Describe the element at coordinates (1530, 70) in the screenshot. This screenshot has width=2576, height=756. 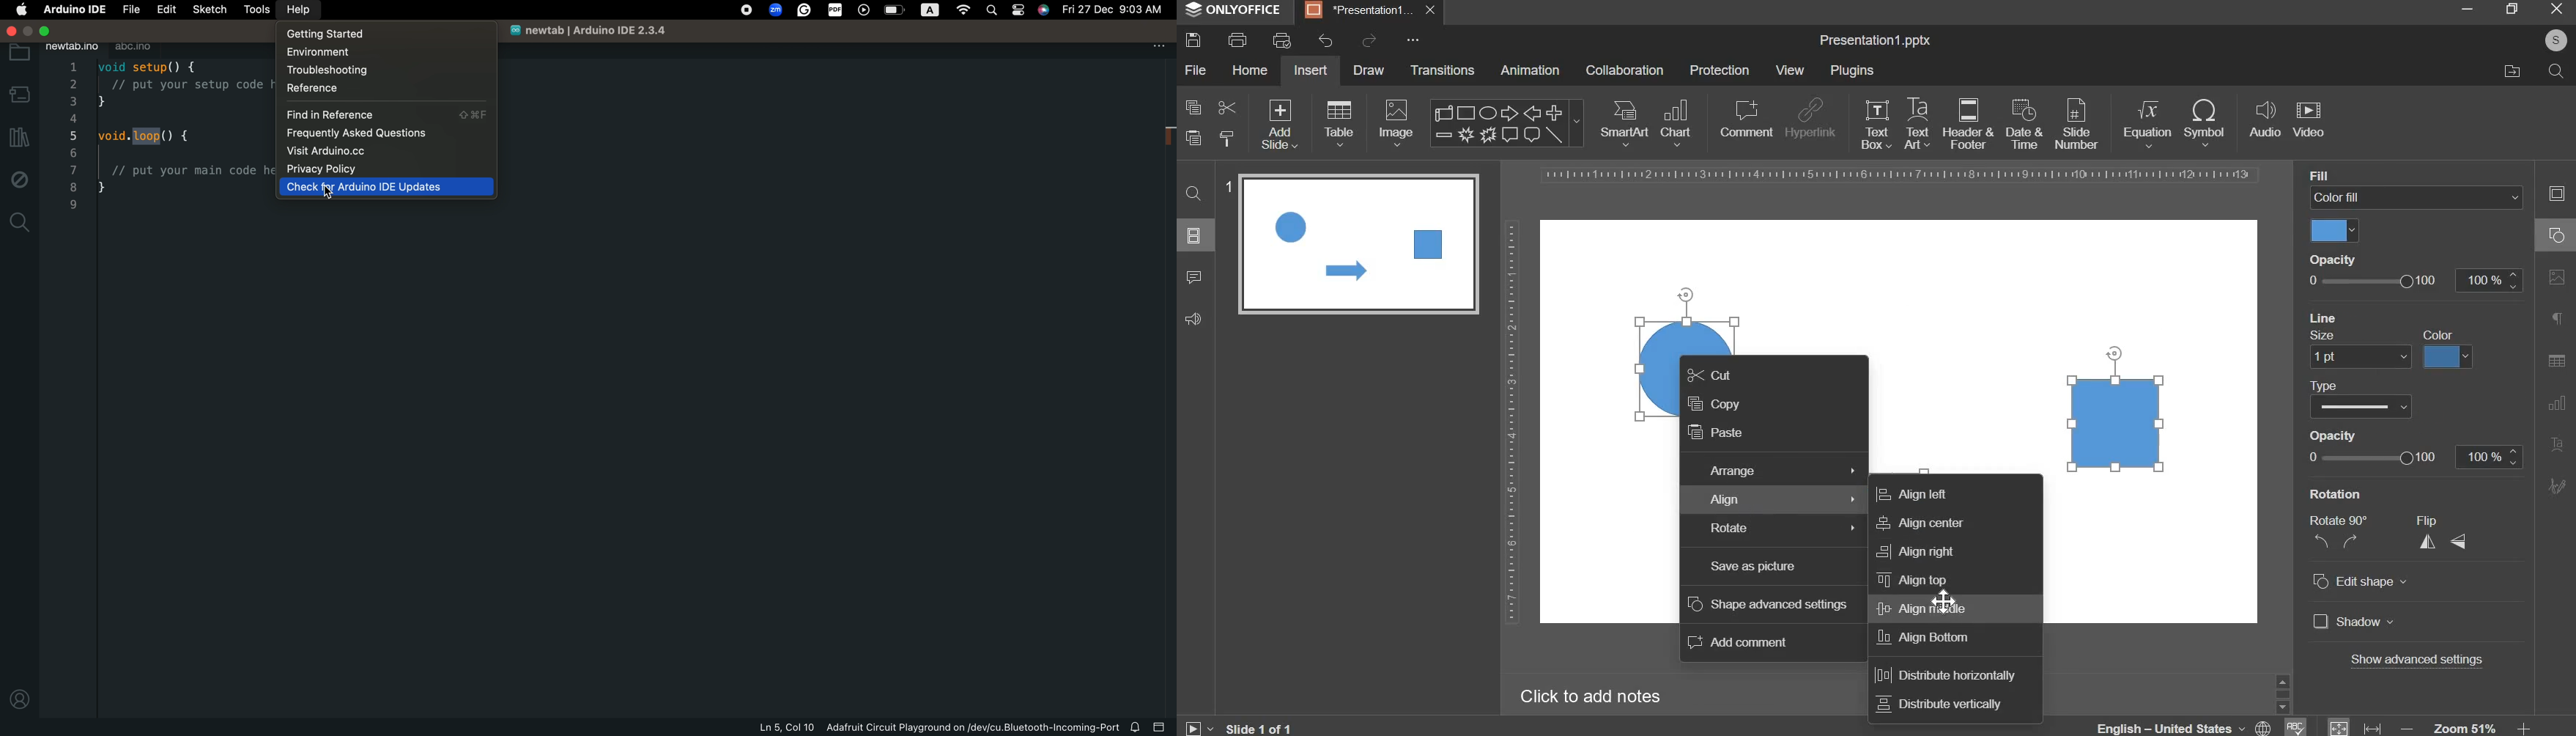
I see `animation` at that location.